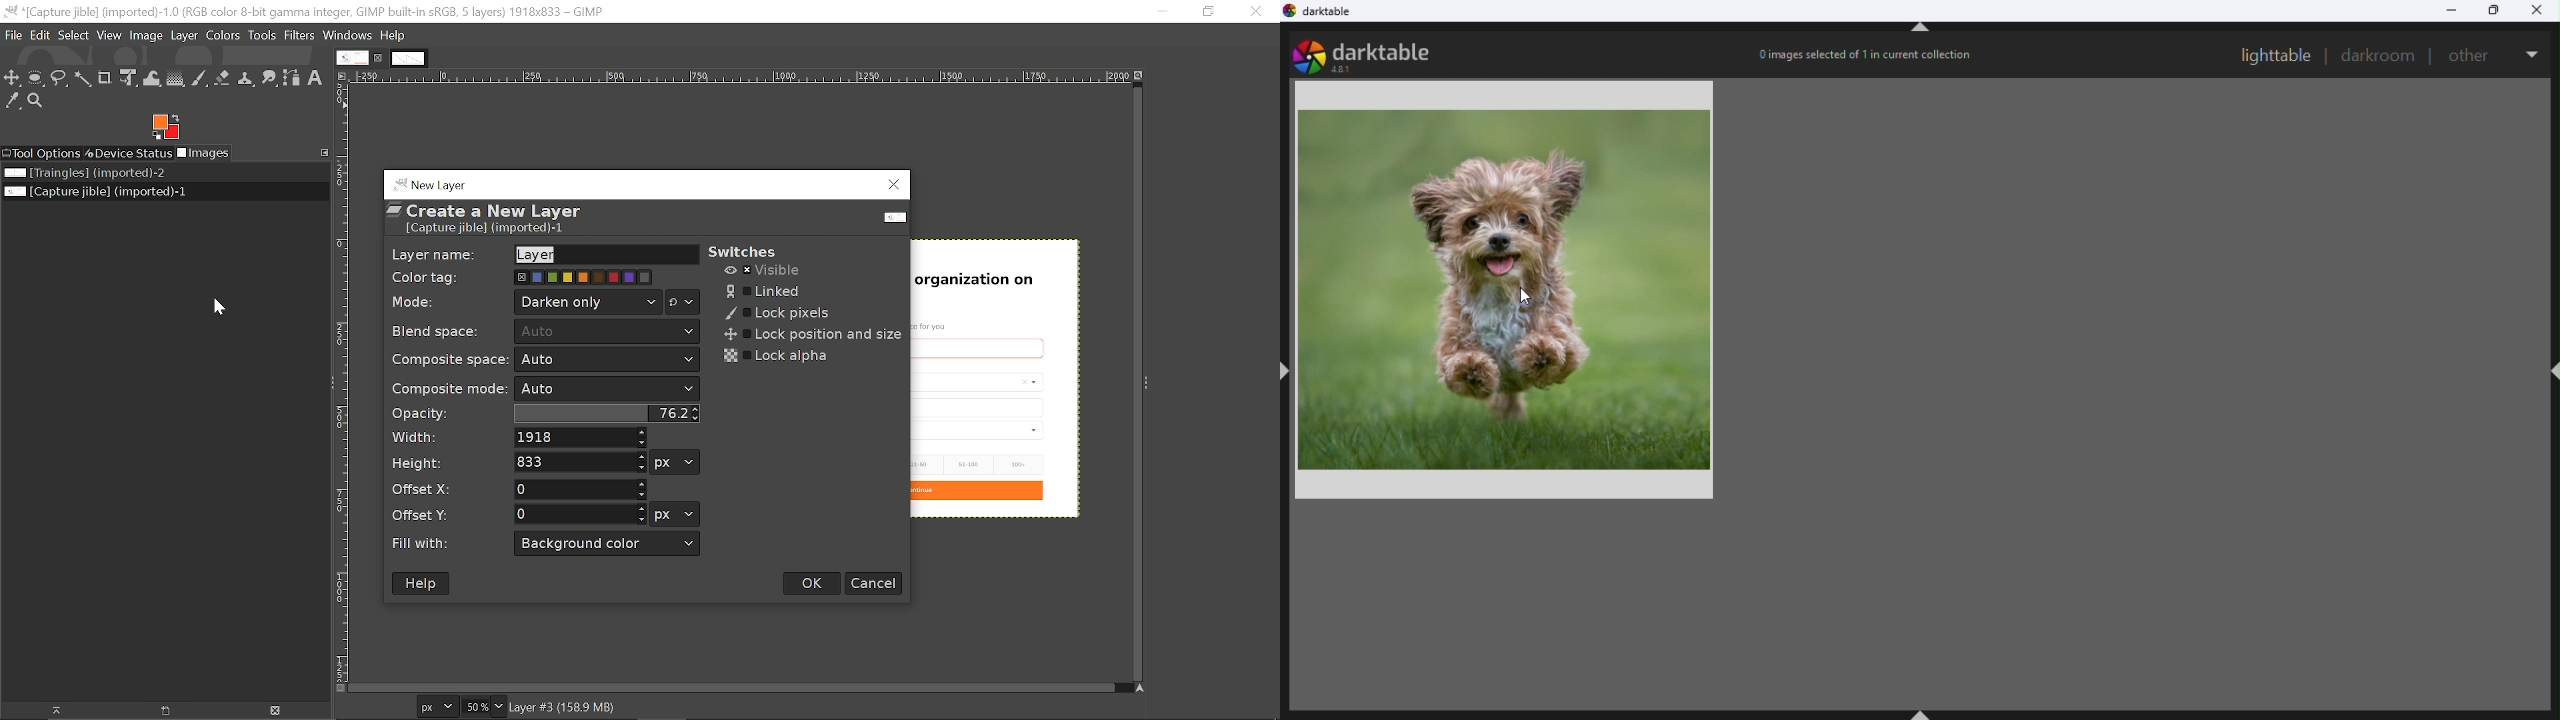  Describe the element at coordinates (271, 711) in the screenshot. I see `Delete image` at that location.